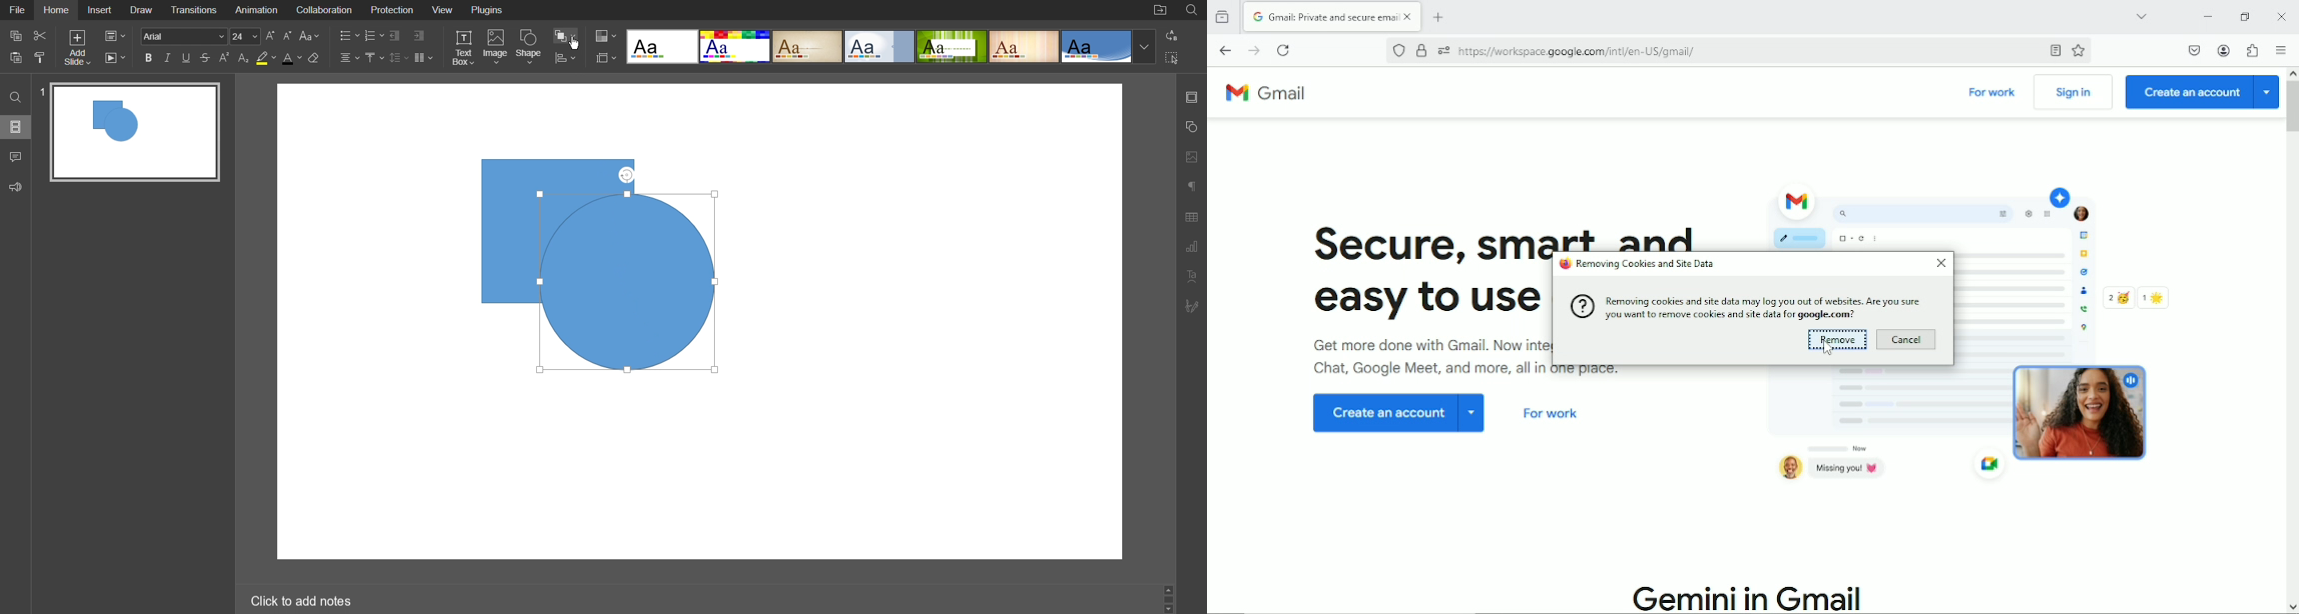 The height and width of the screenshot is (616, 2324). What do you see at coordinates (1224, 50) in the screenshot?
I see `Go back` at bounding box center [1224, 50].